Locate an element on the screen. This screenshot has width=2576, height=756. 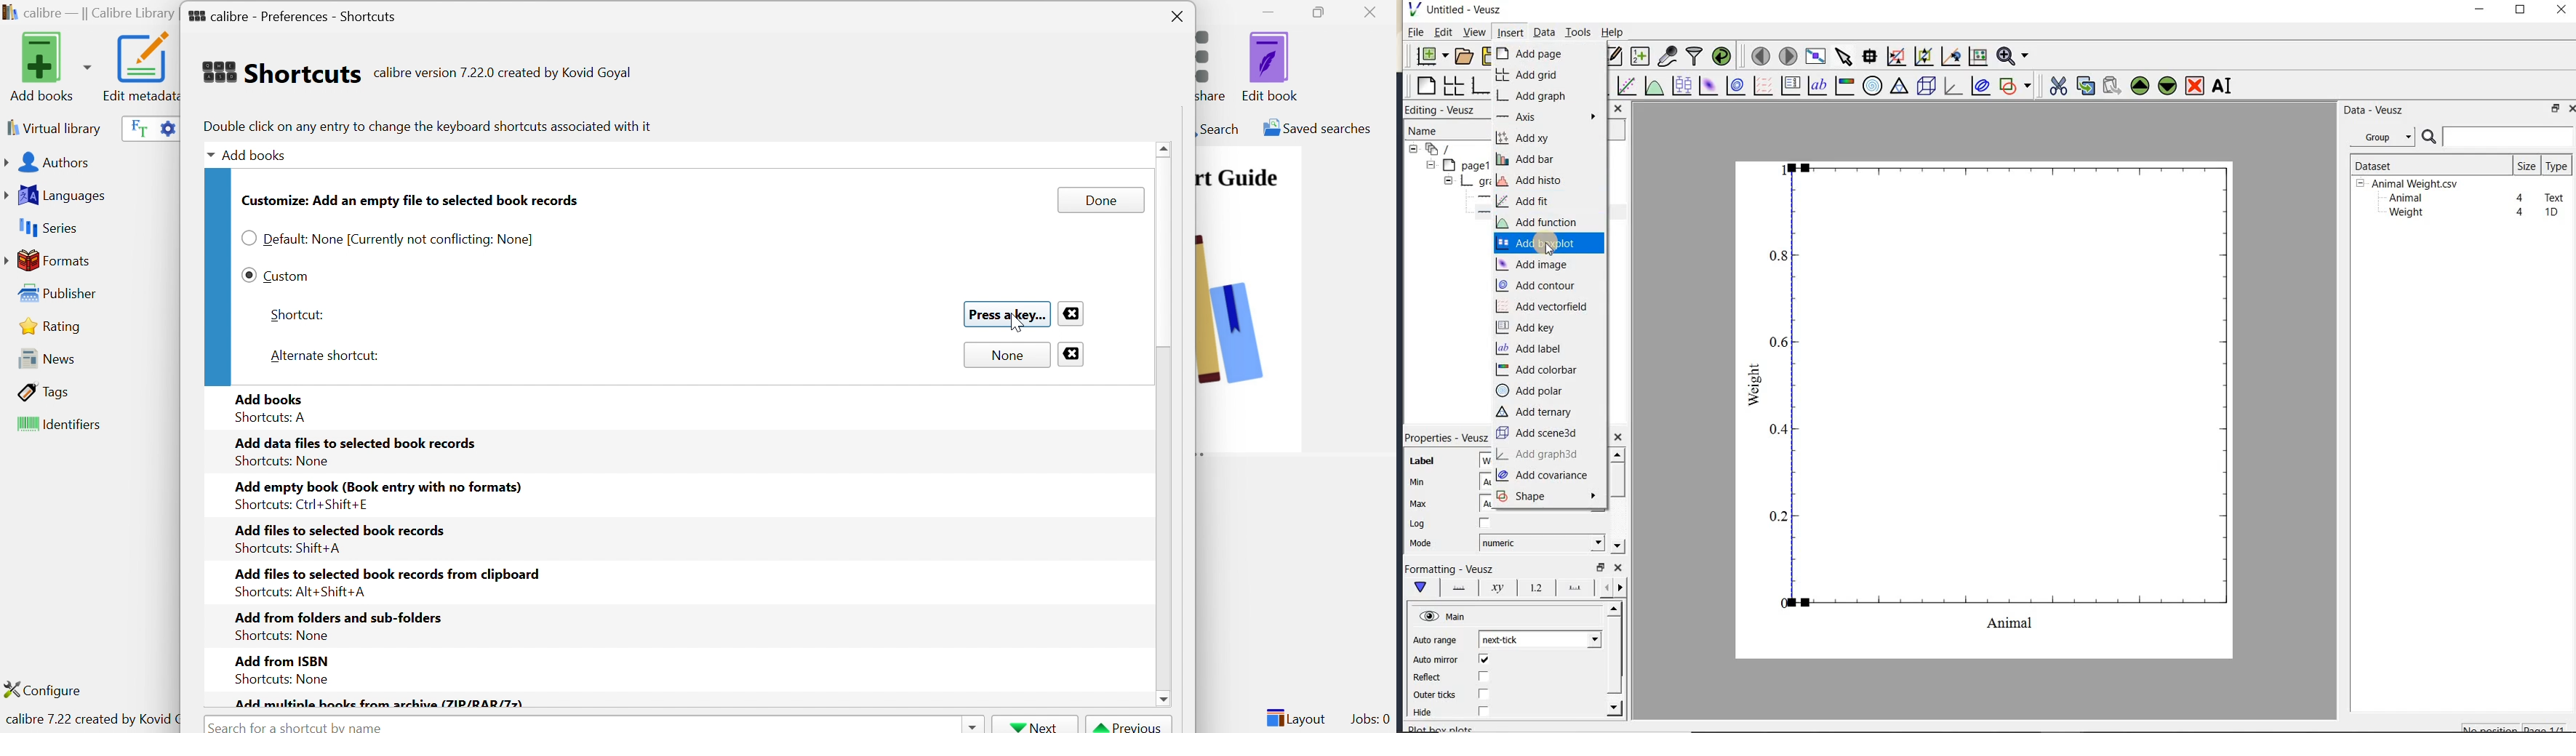
Tags is located at coordinates (44, 391).